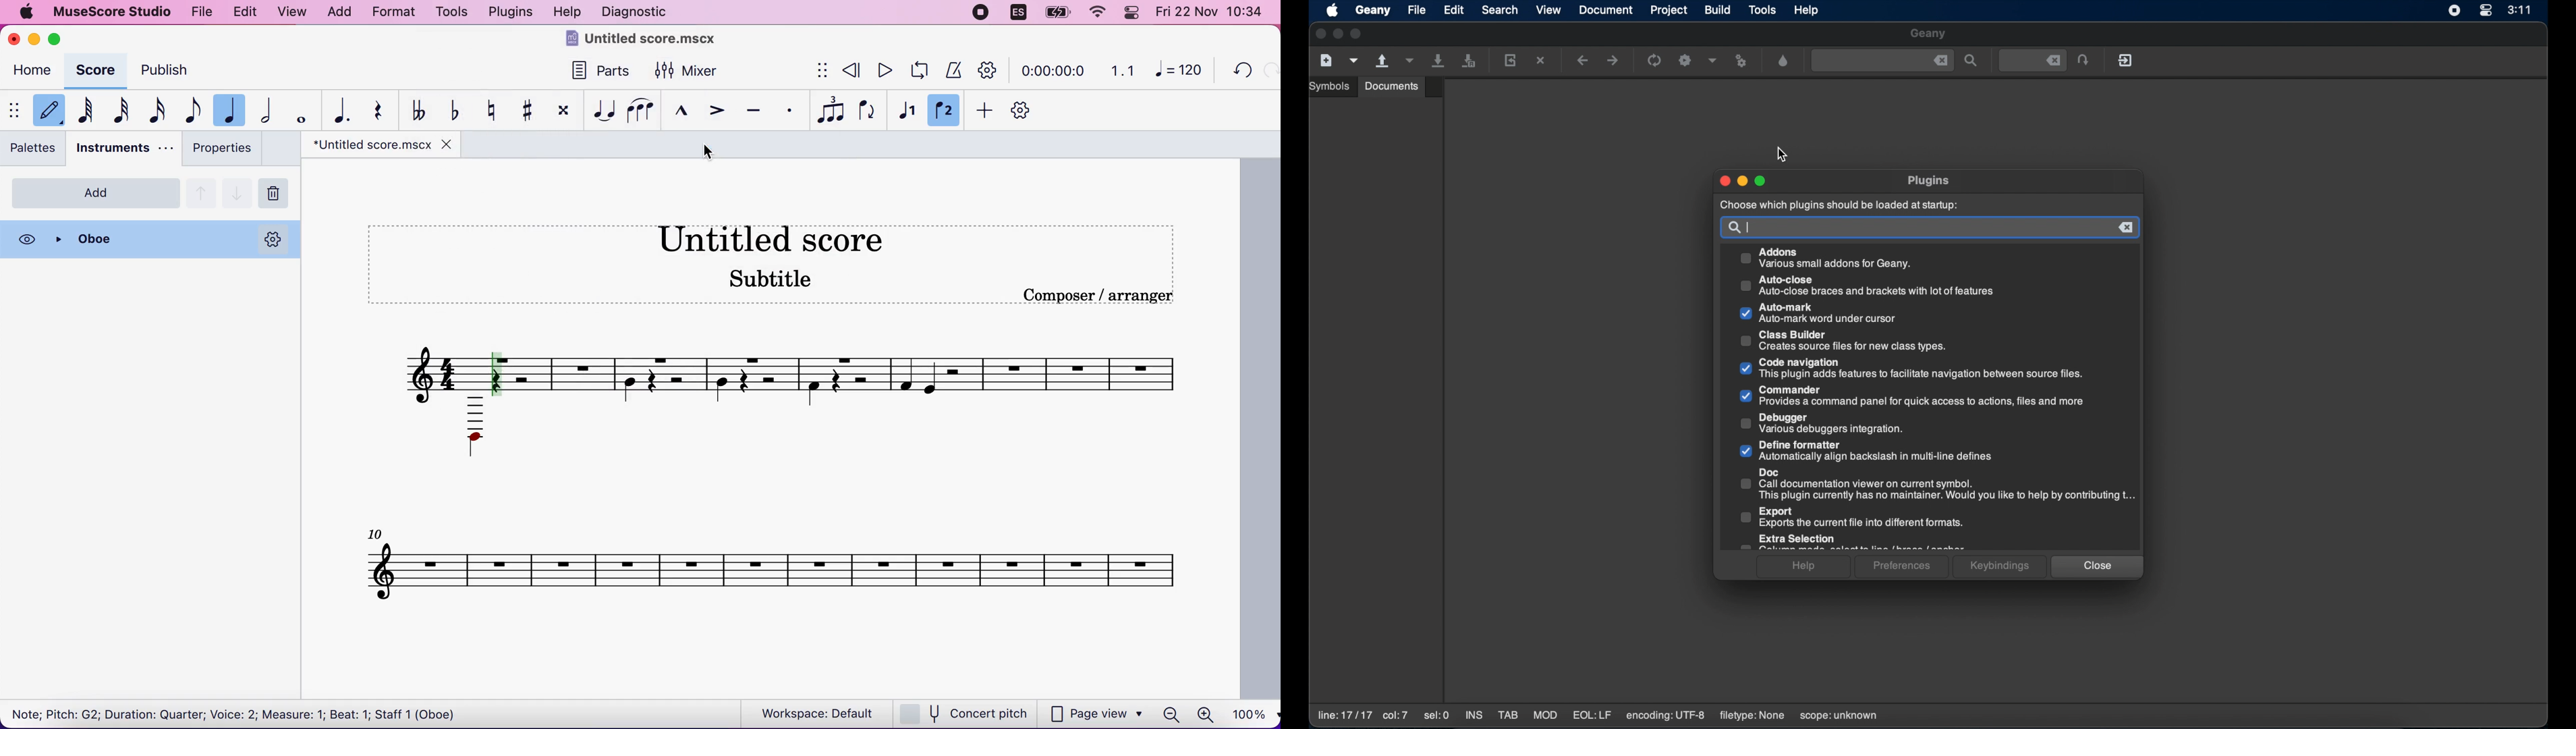 The height and width of the screenshot is (756, 2576). I want to click on visibility, so click(28, 240).